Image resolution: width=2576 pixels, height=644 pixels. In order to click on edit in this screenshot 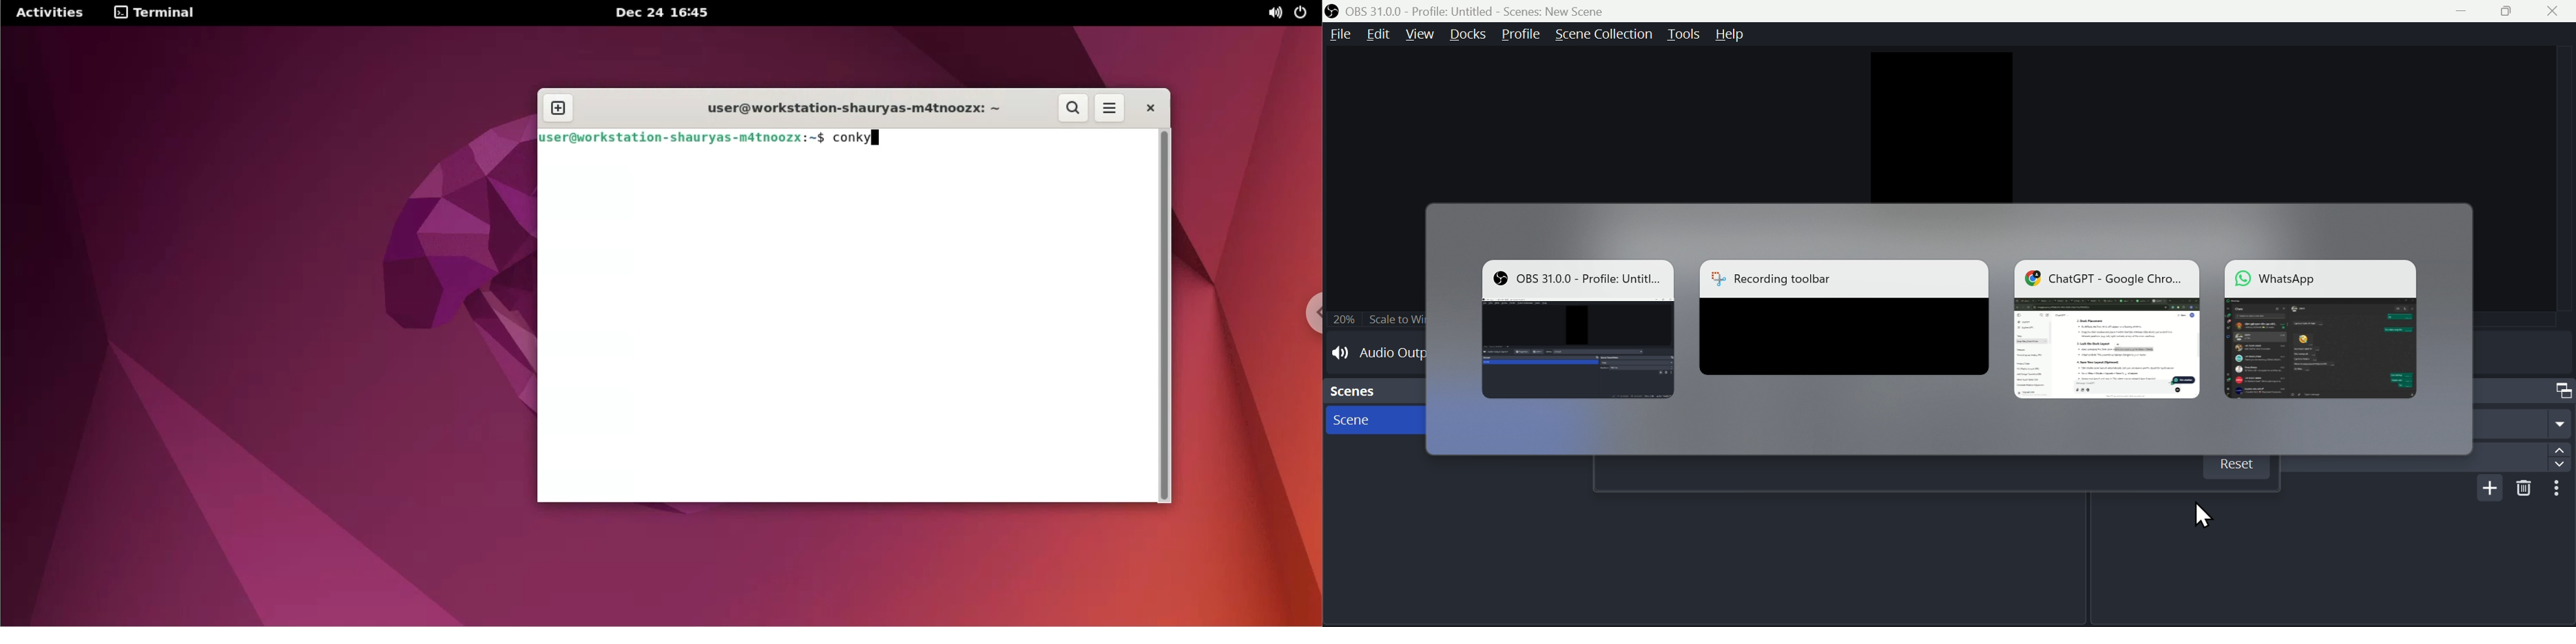, I will do `click(1378, 33)`.